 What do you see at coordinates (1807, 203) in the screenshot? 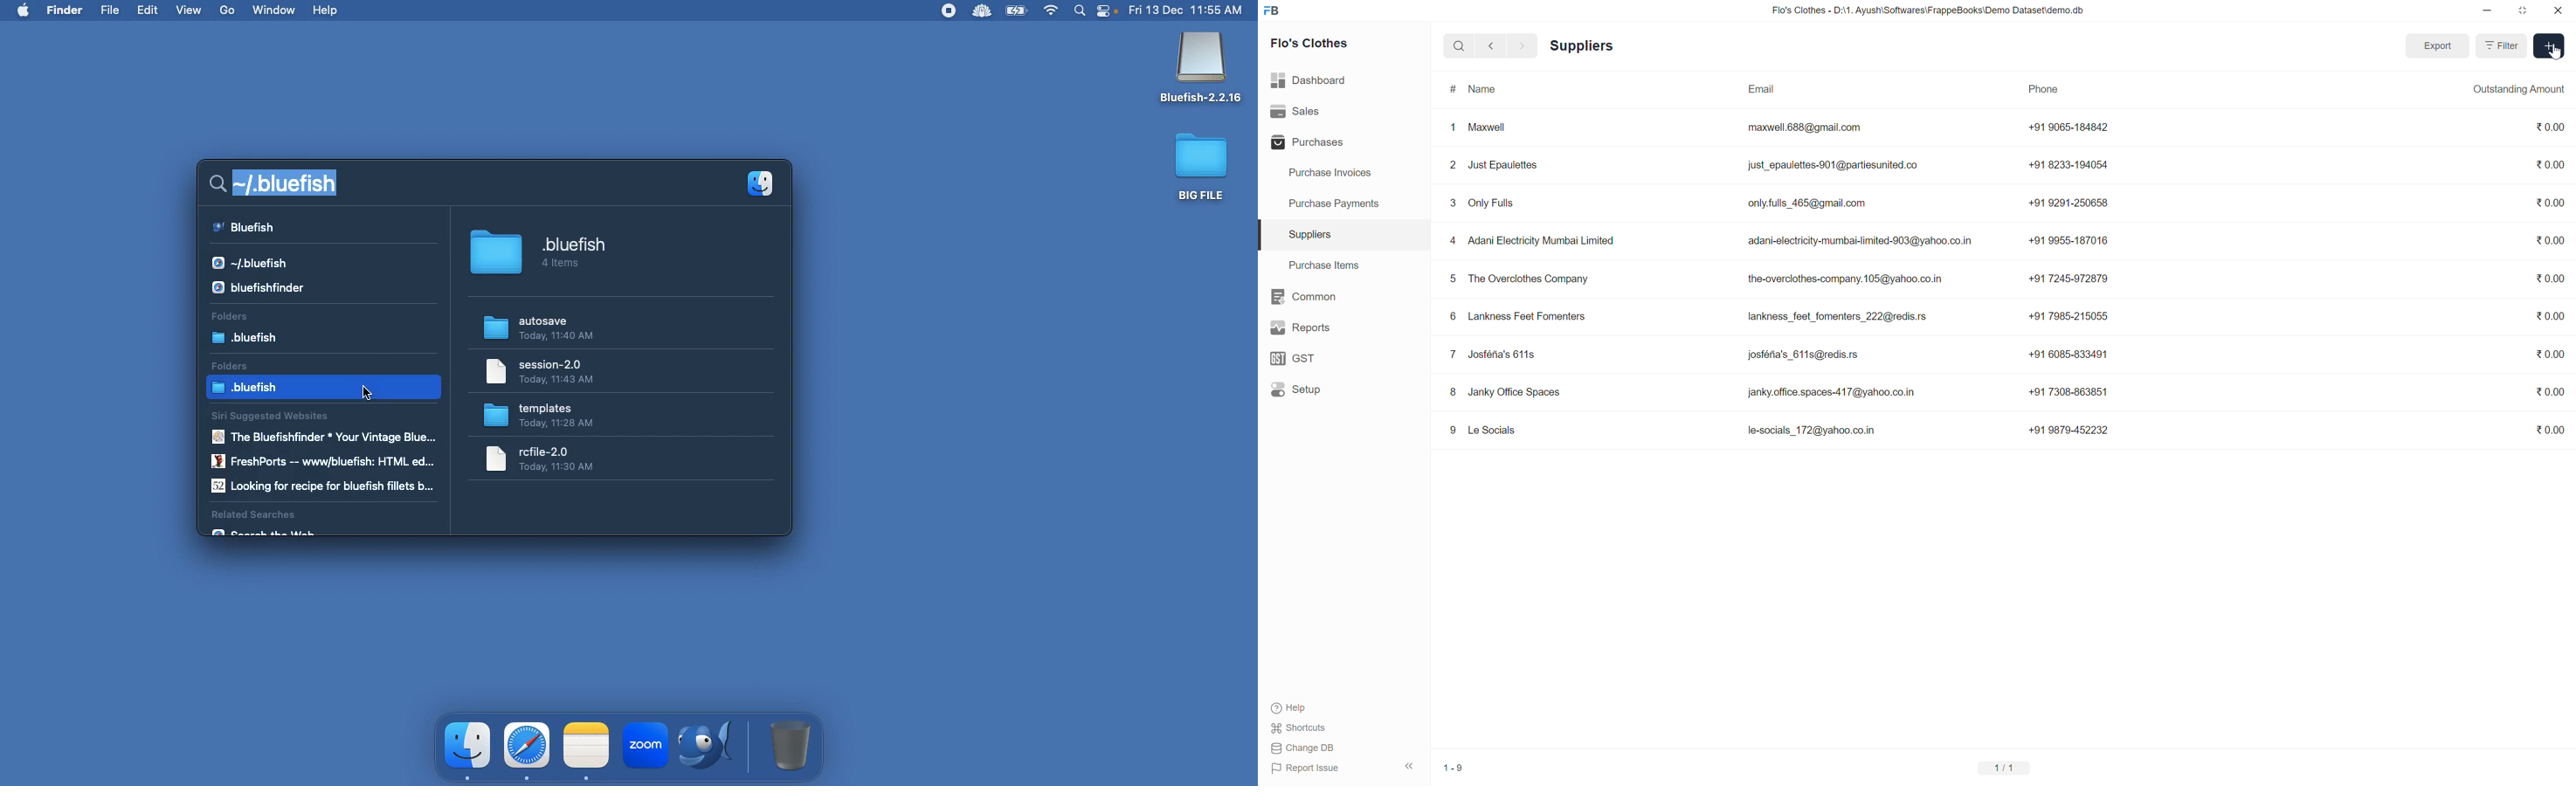
I see `only.fulls_465@gmail.com` at bounding box center [1807, 203].